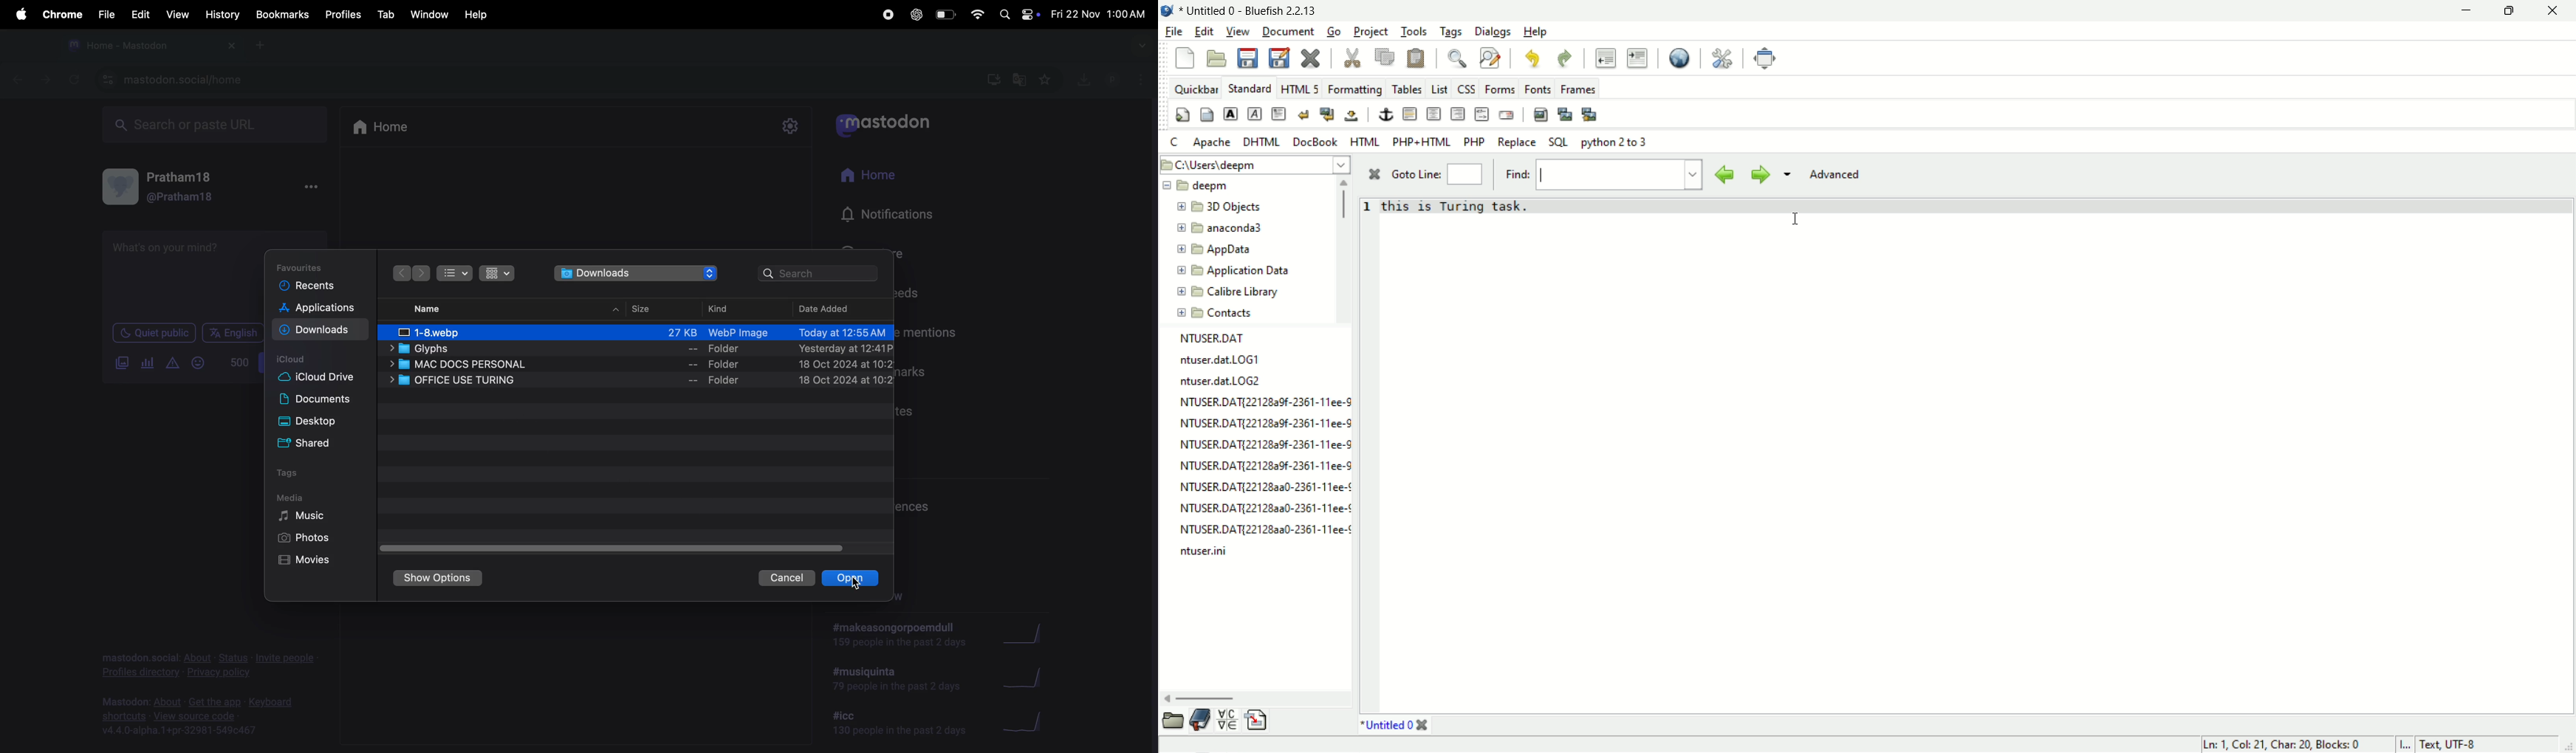 This screenshot has height=756, width=2576. I want to click on fullscreen, so click(1766, 58).